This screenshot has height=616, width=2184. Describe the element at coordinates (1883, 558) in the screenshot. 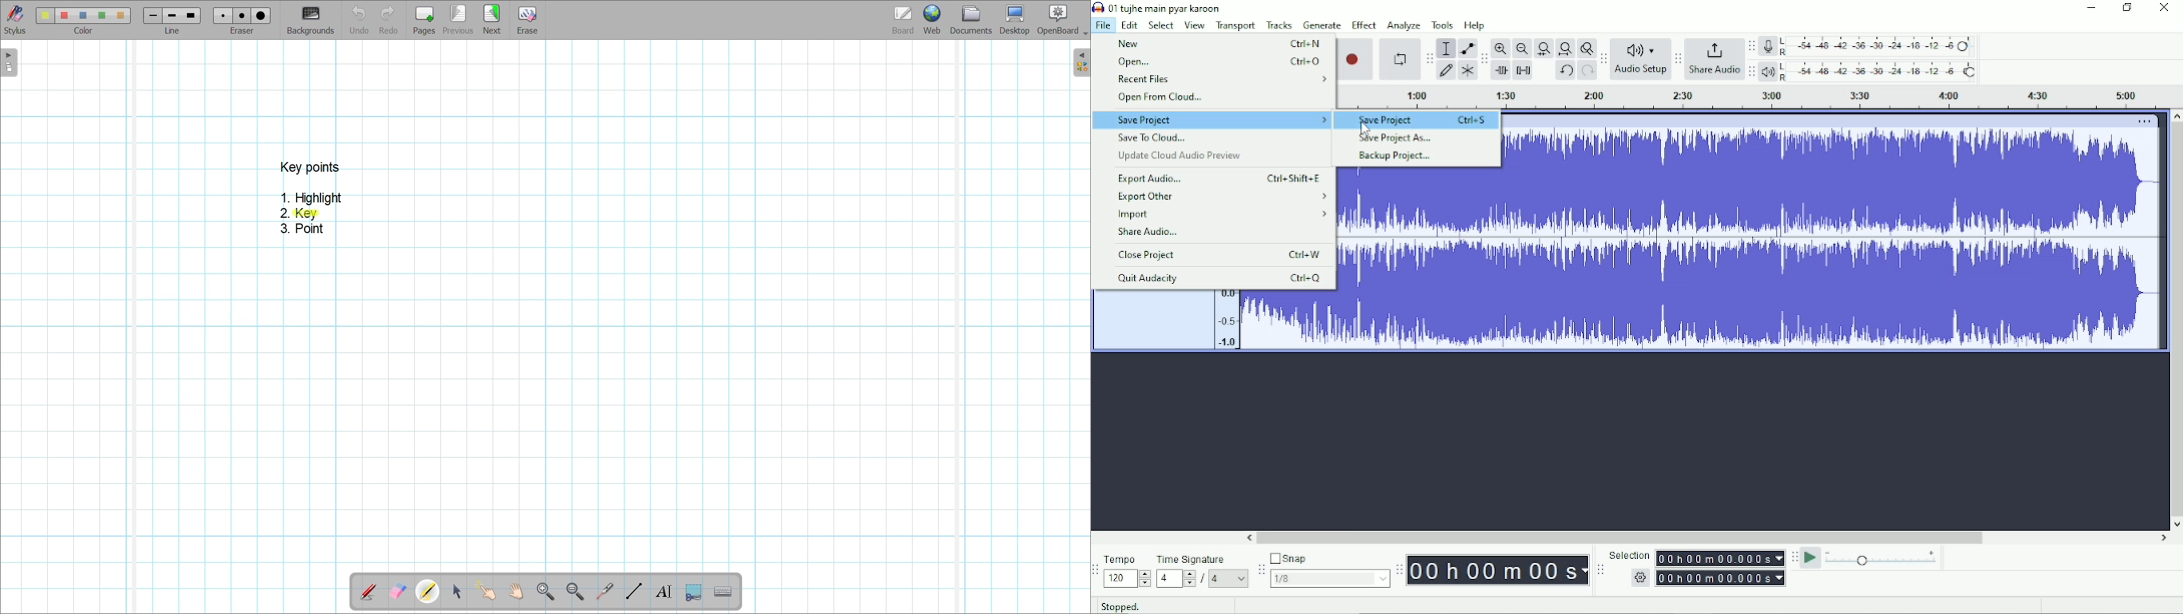

I see `Playback speed` at that location.